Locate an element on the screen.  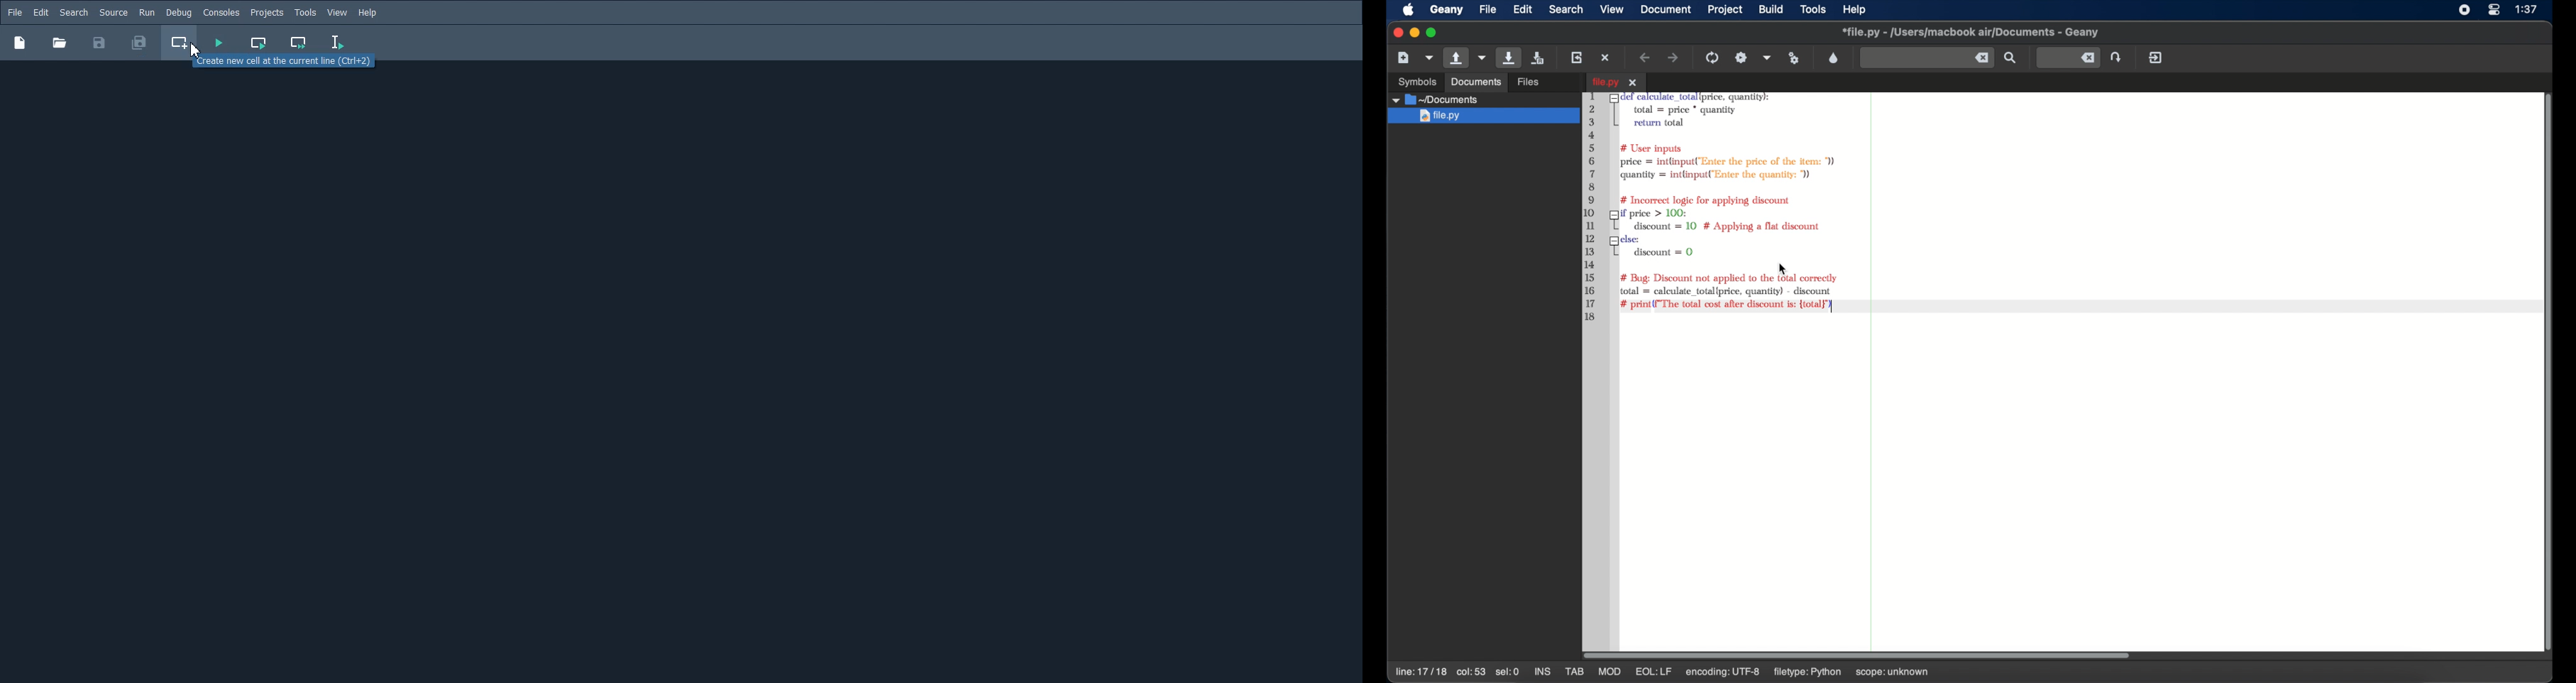
Help is located at coordinates (369, 13).